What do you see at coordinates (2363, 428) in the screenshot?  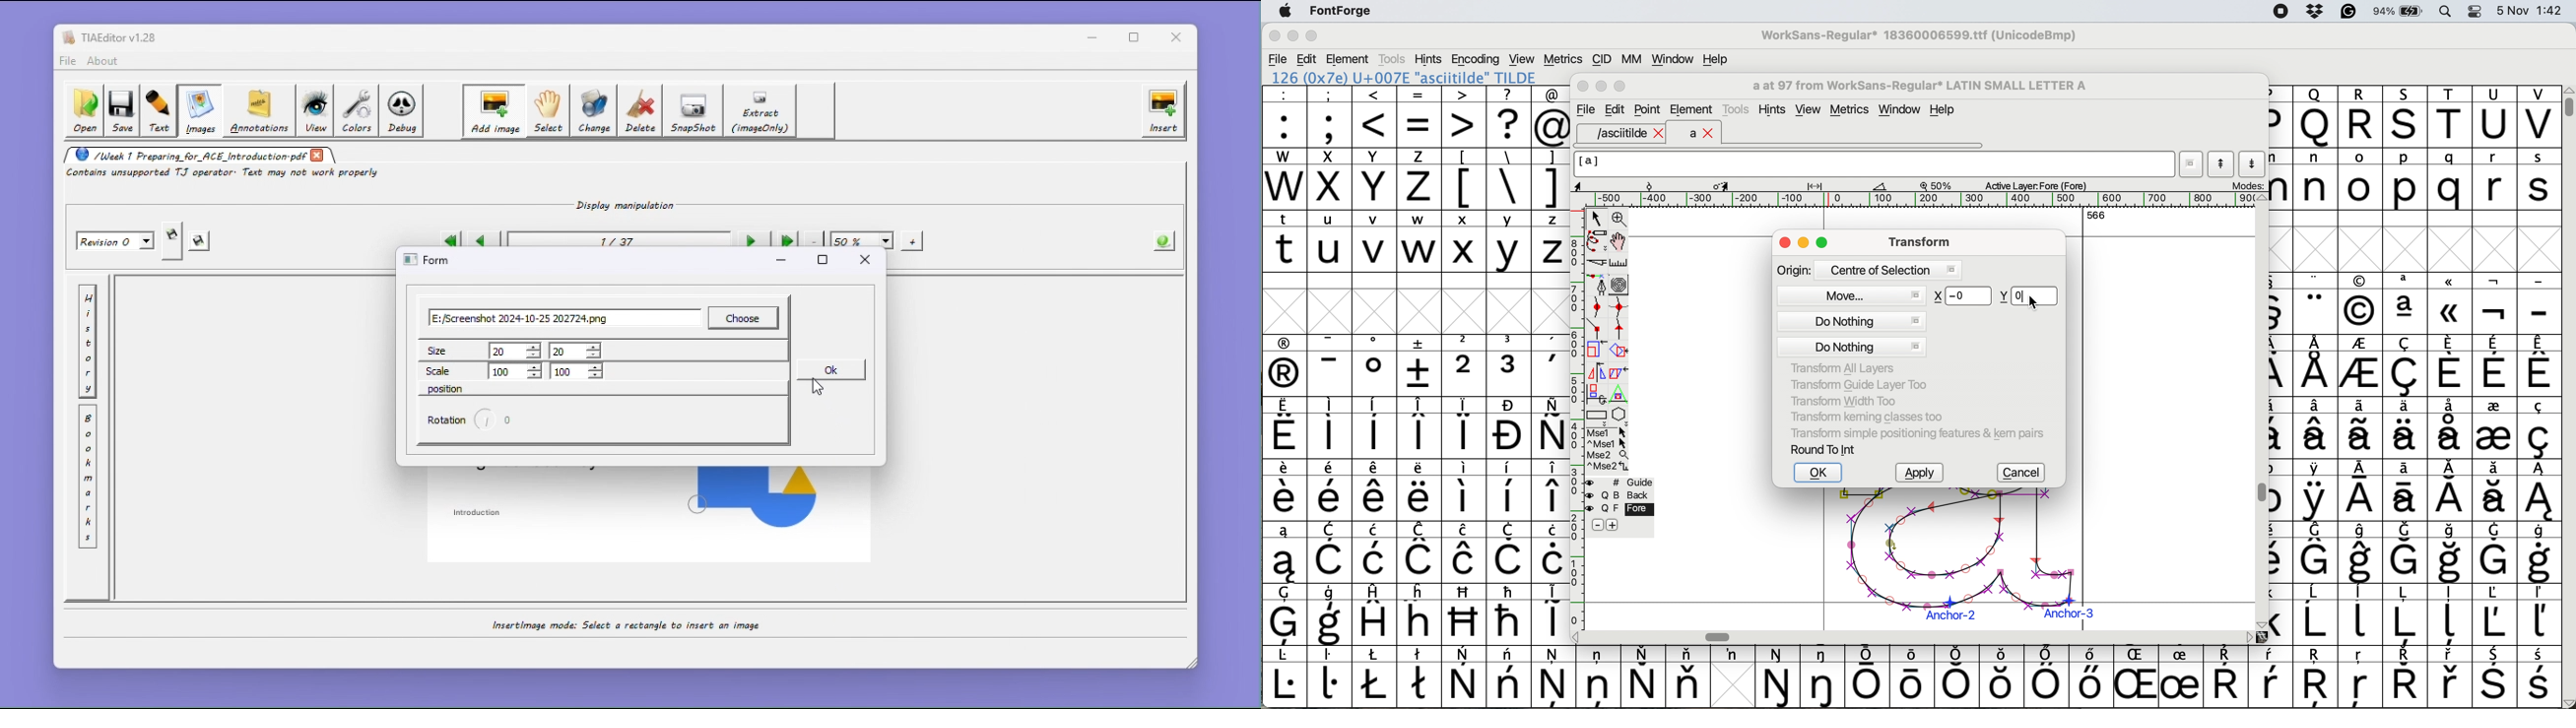 I see `symbol` at bounding box center [2363, 428].